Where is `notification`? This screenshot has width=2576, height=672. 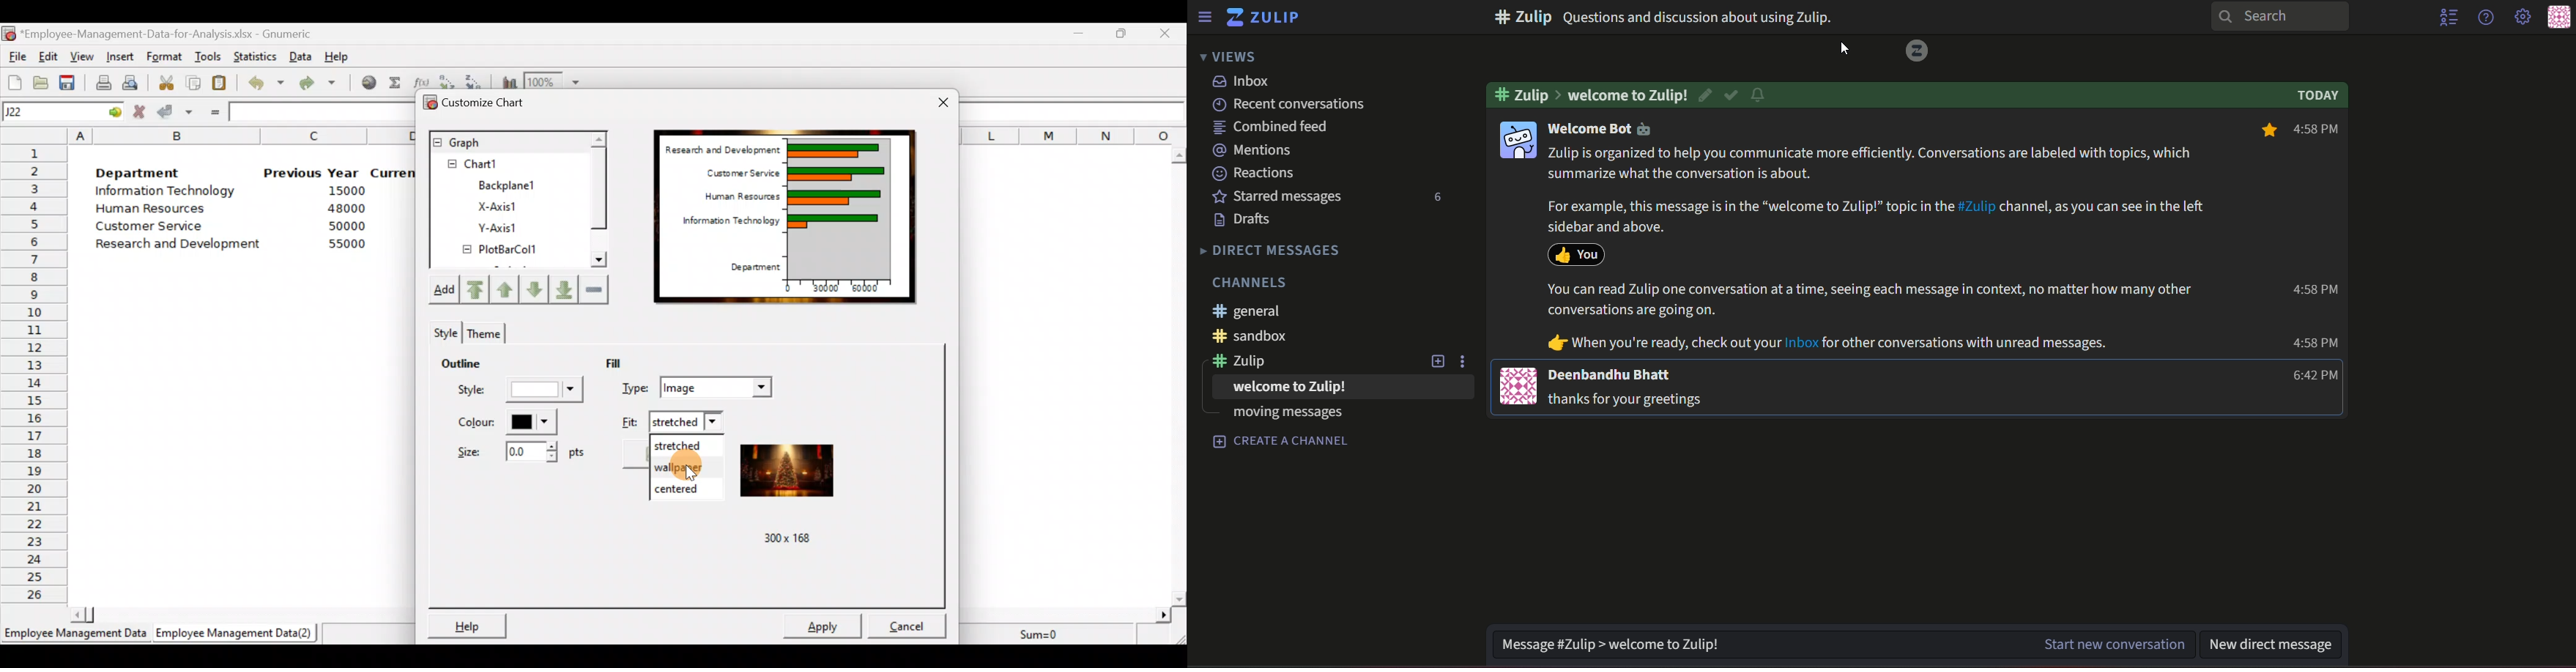
notification is located at coordinates (1762, 94).